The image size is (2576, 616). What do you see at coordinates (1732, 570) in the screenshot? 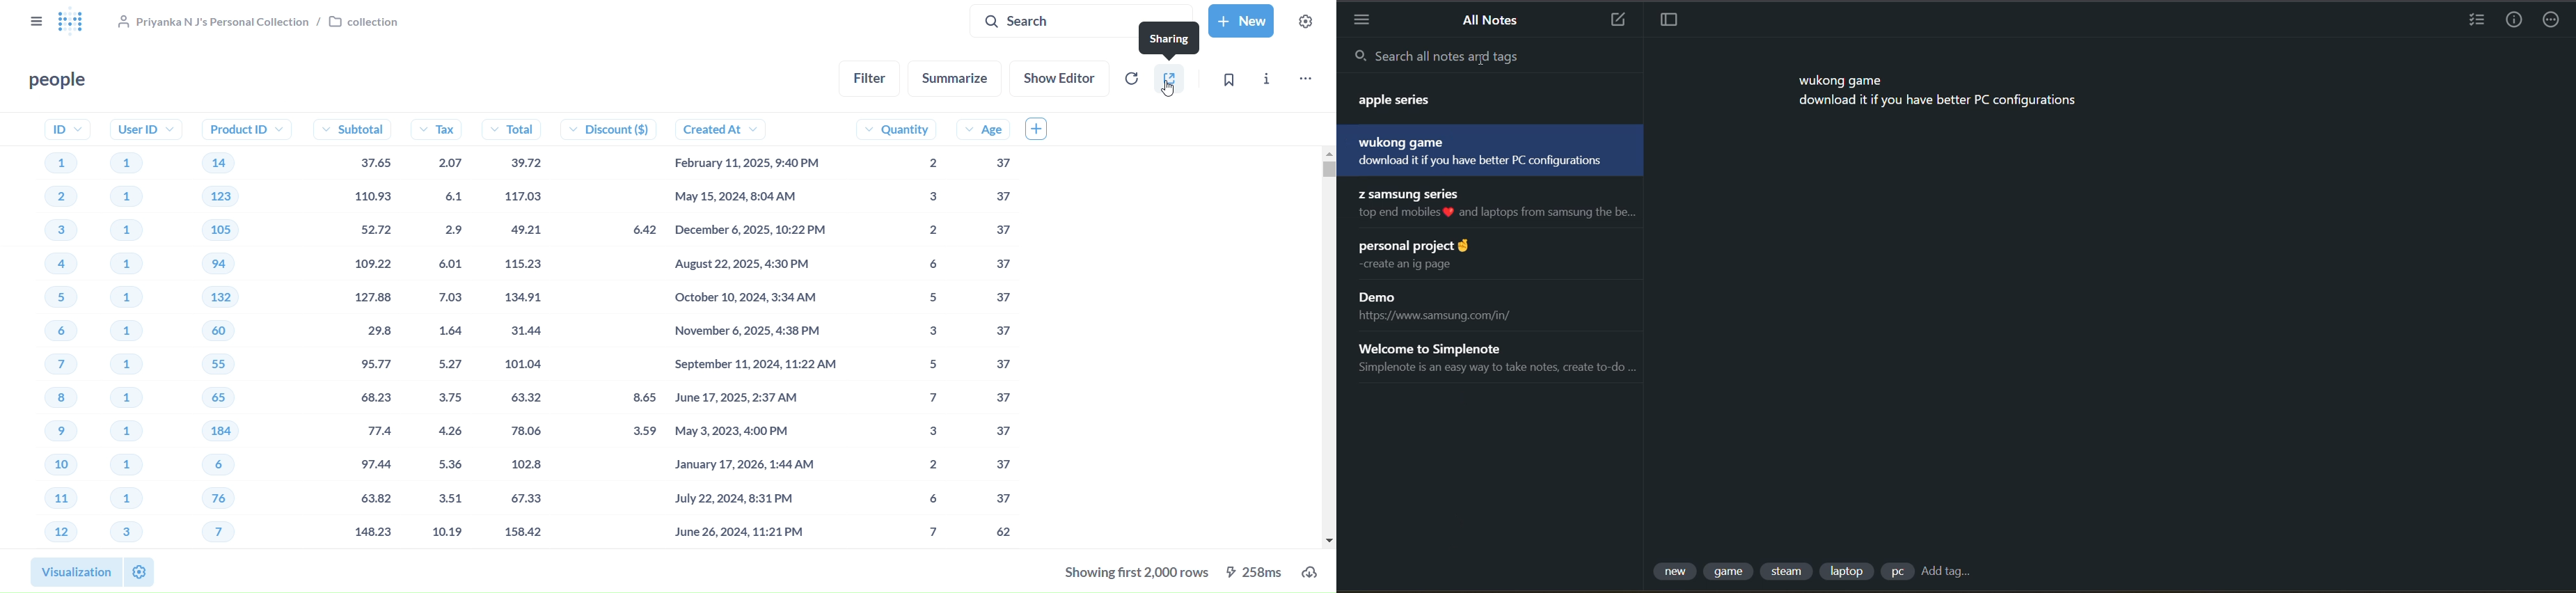
I see `tag 2` at bounding box center [1732, 570].